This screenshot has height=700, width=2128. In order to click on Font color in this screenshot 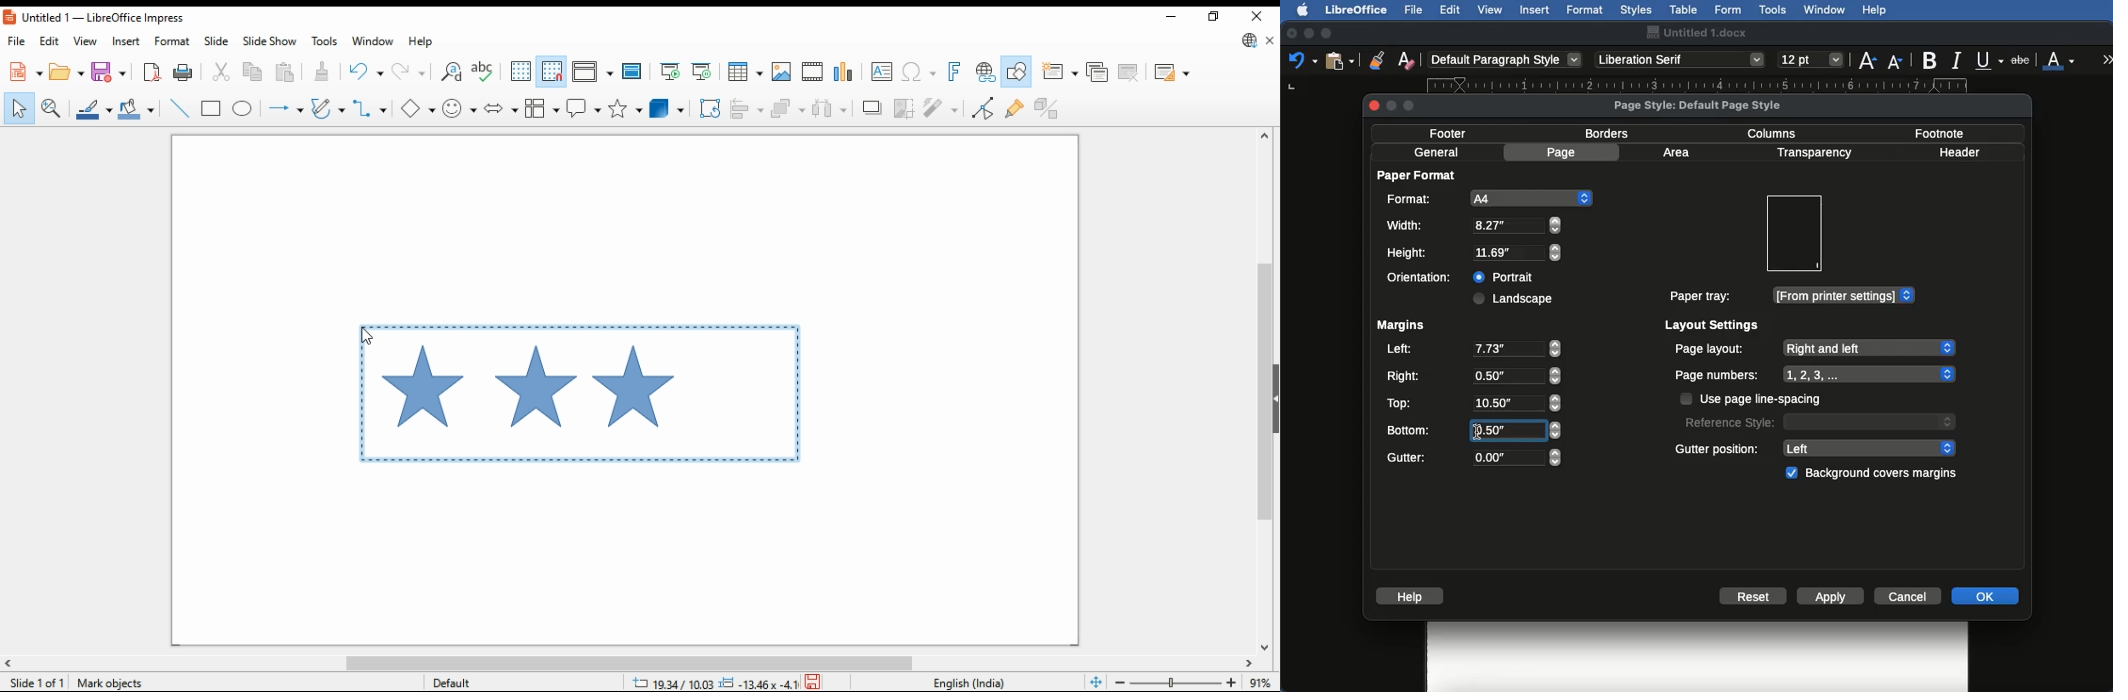, I will do `click(2060, 59)`.